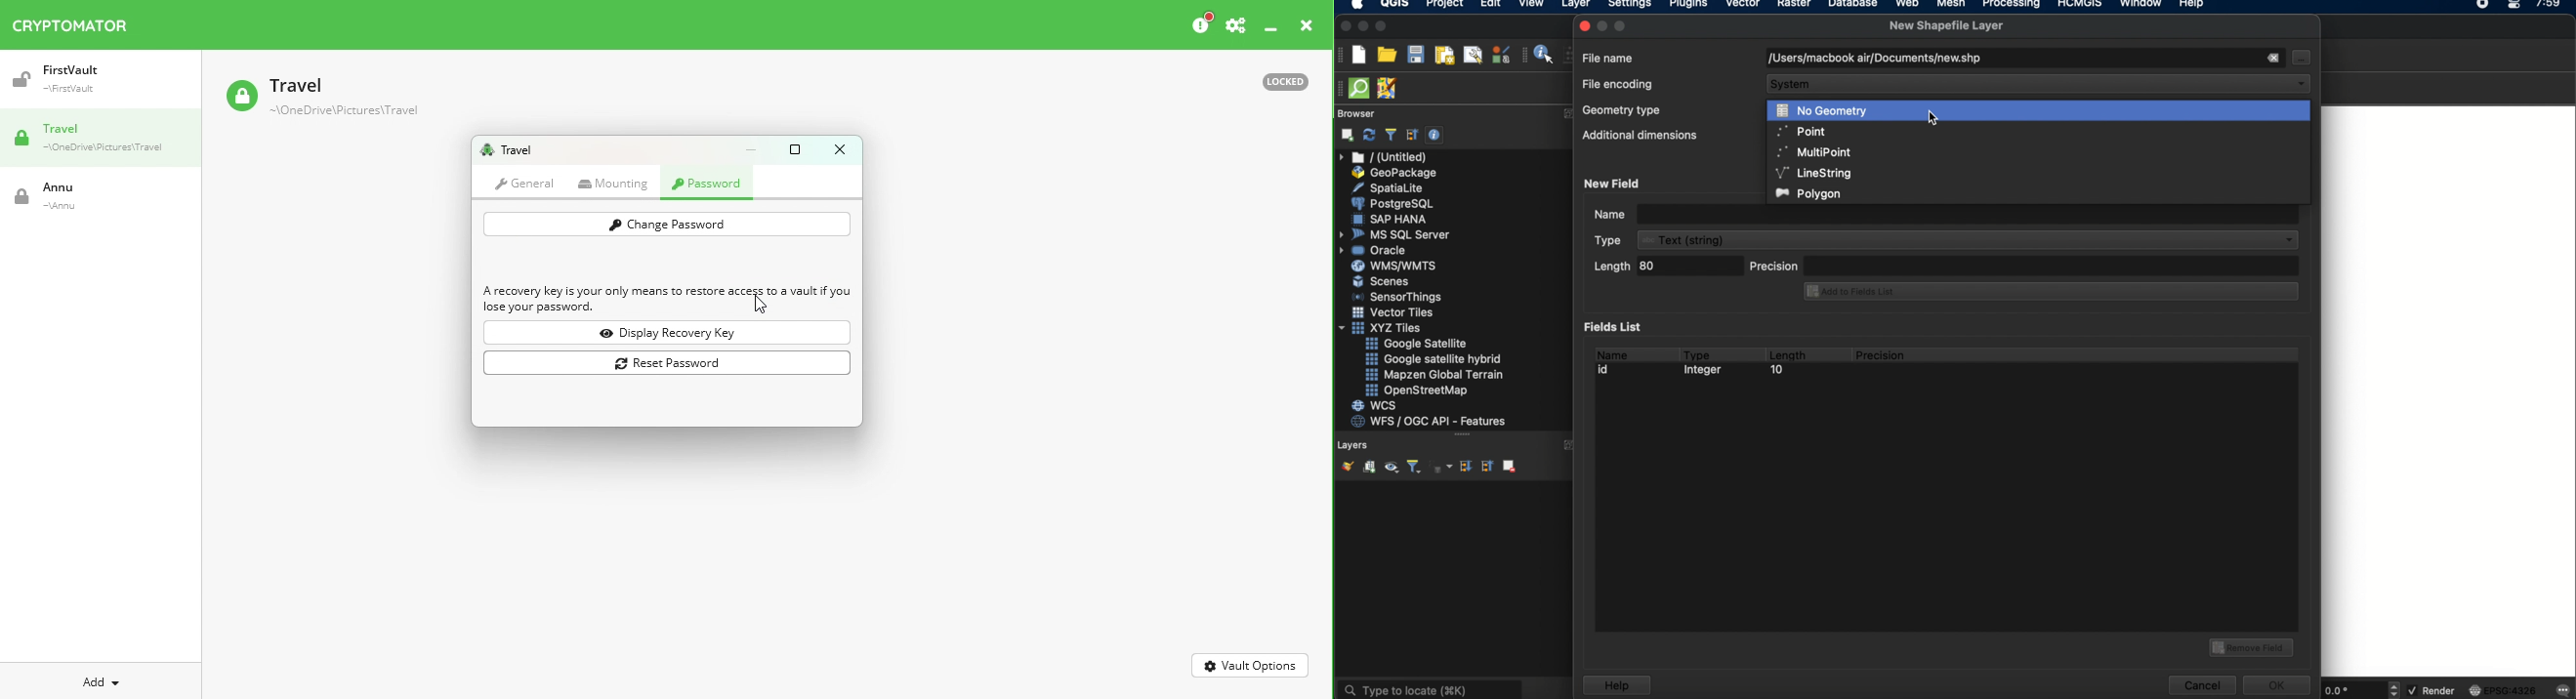  What do you see at coordinates (1814, 151) in the screenshot?
I see `multipoint` at bounding box center [1814, 151].